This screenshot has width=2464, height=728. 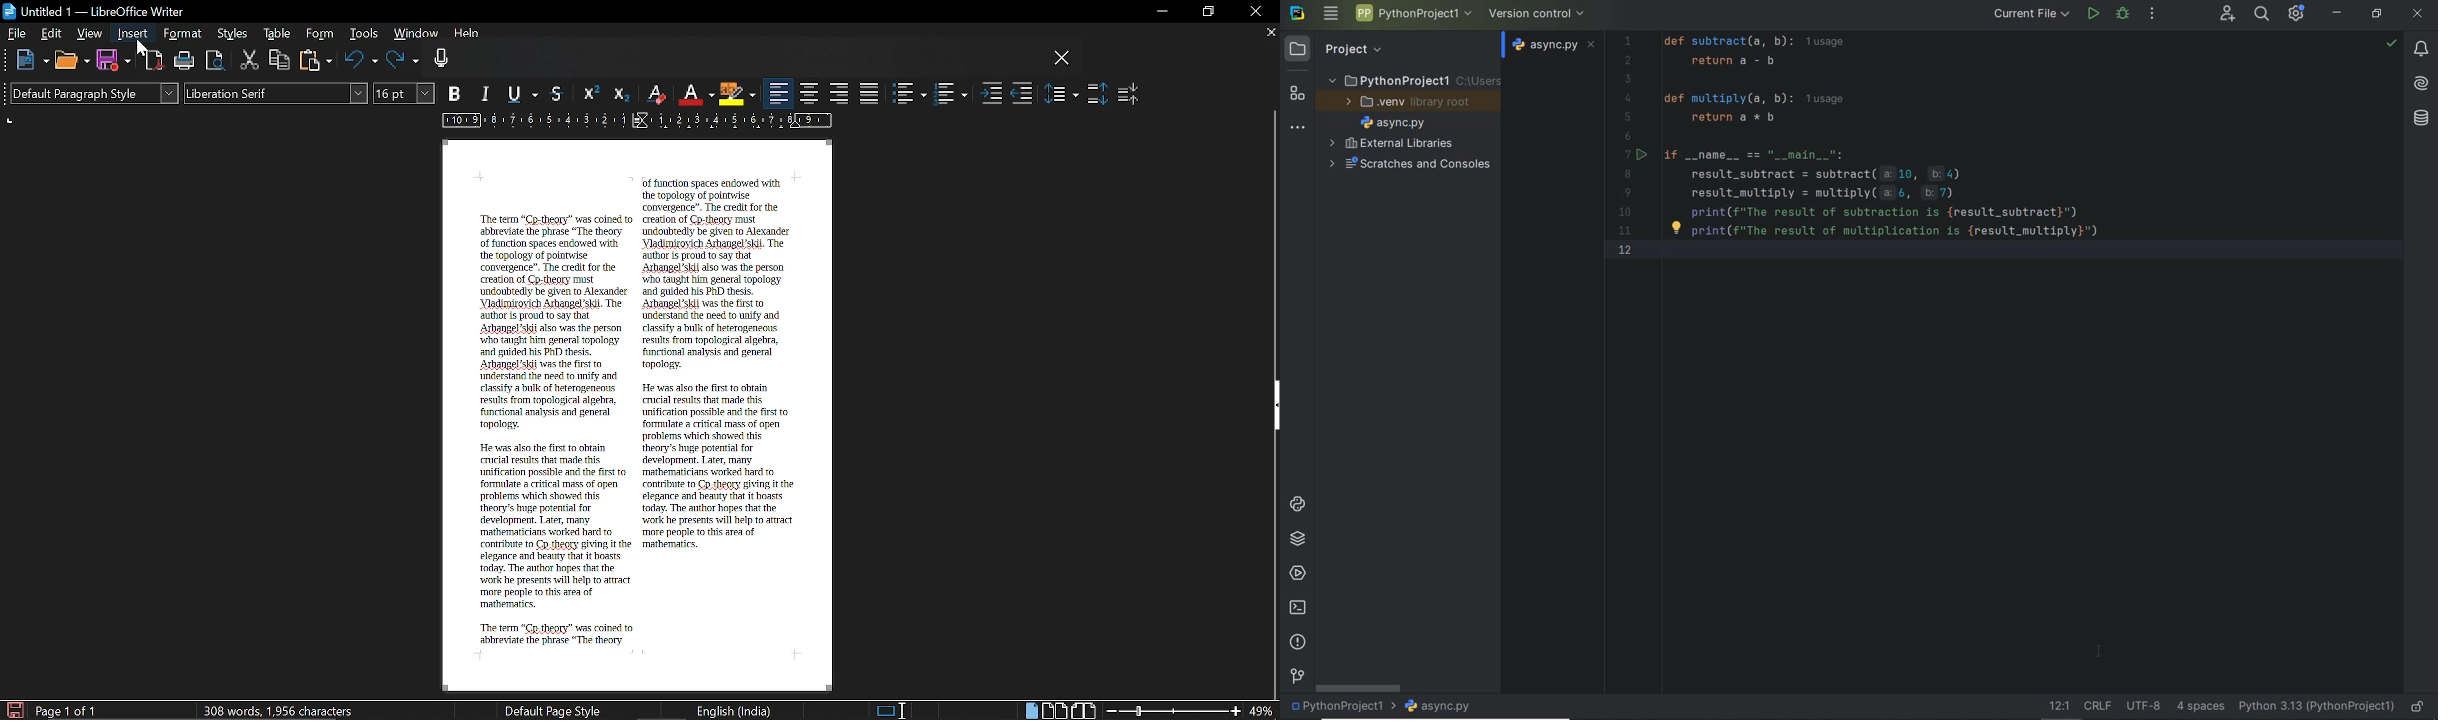 I want to click on Align left, so click(x=779, y=94).